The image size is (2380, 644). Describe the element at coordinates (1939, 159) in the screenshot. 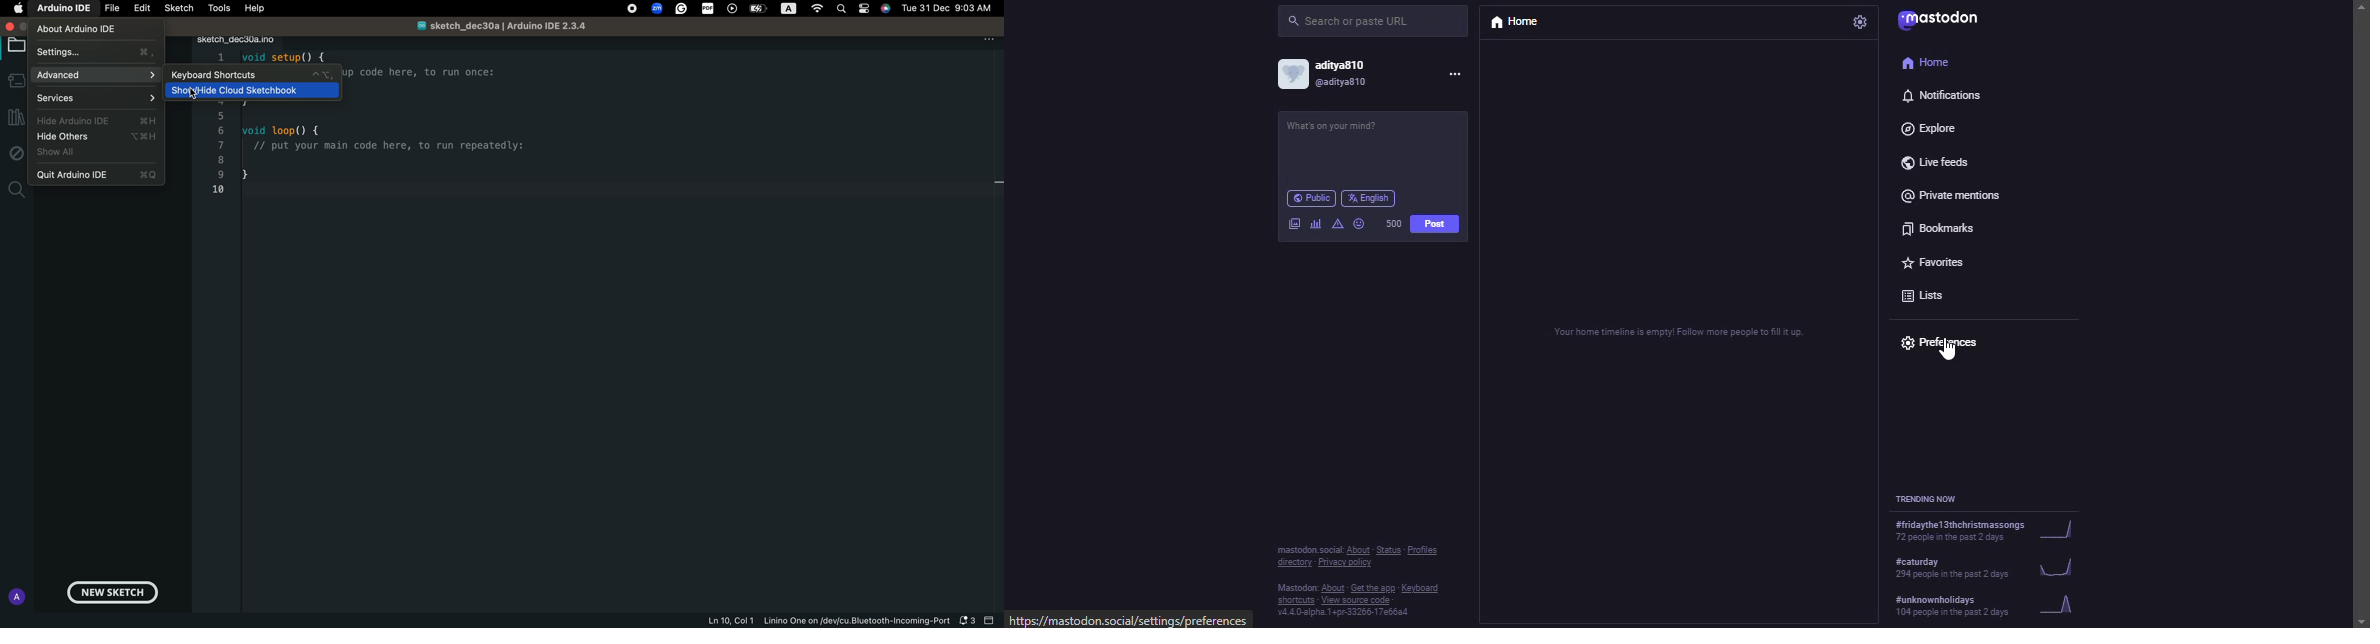

I see `live feeds` at that location.